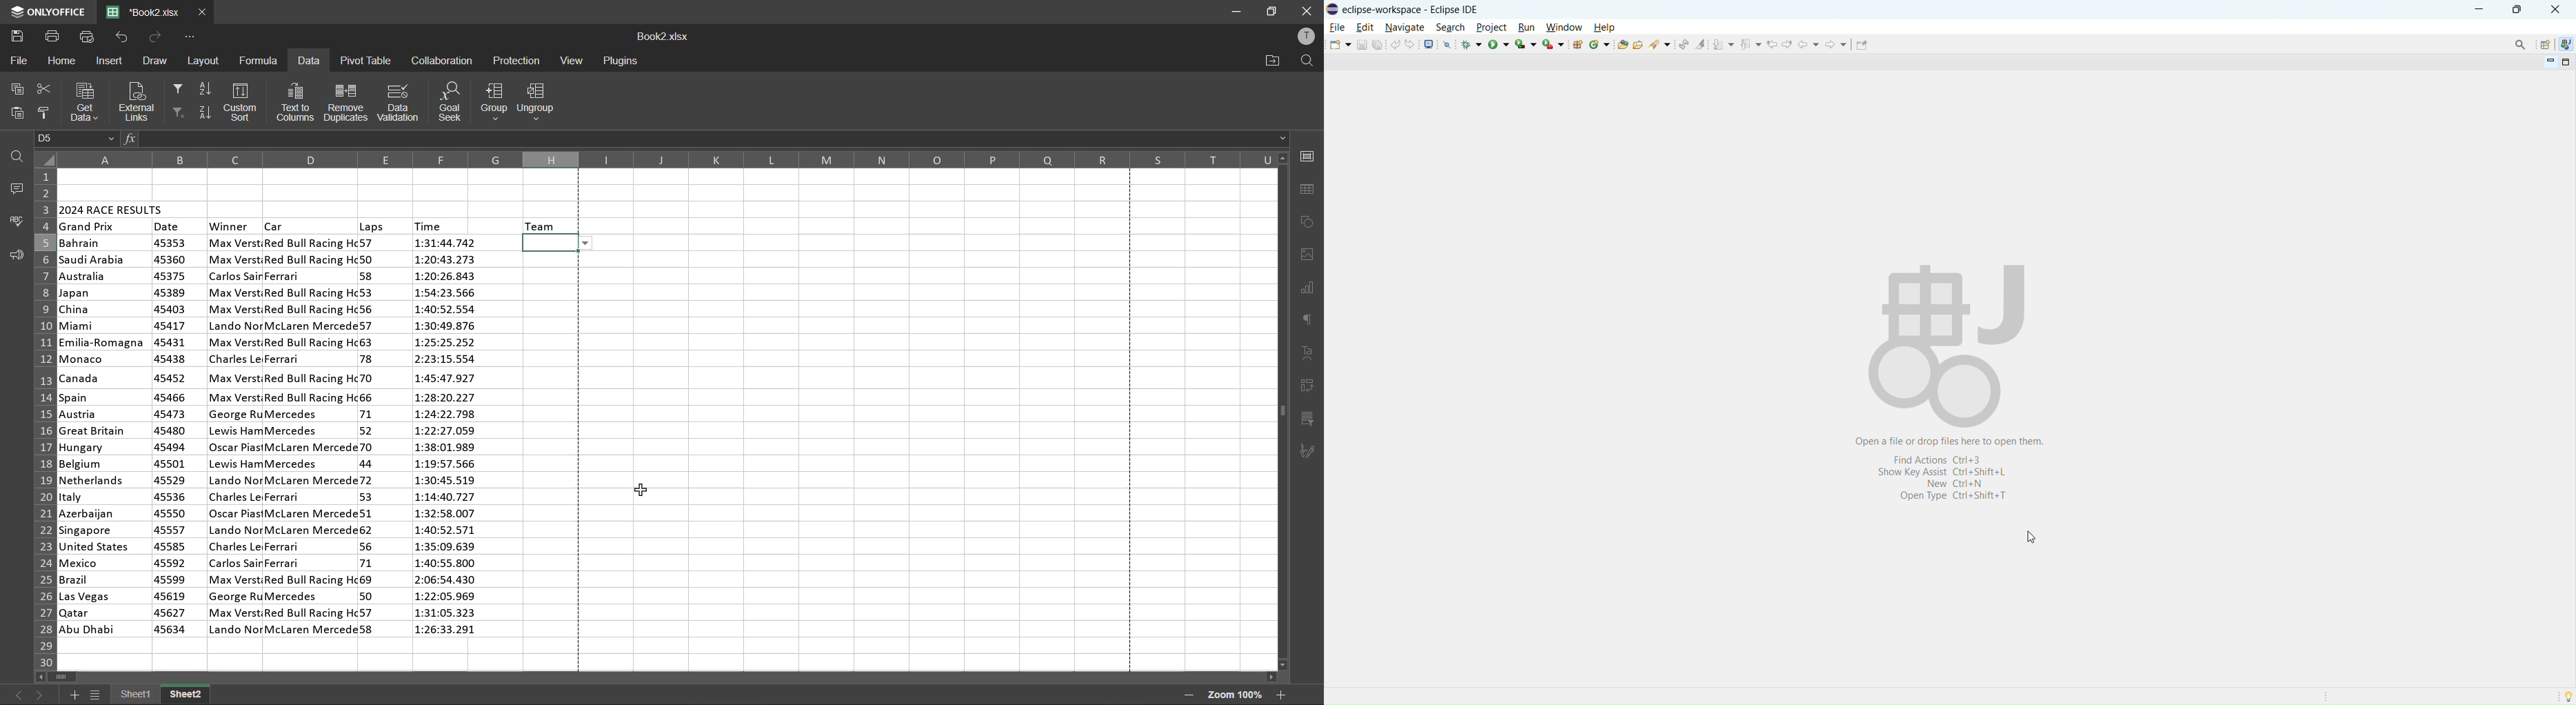  What do you see at coordinates (74, 695) in the screenshot?
I see `add sheet` at bounding box center [74, 695].